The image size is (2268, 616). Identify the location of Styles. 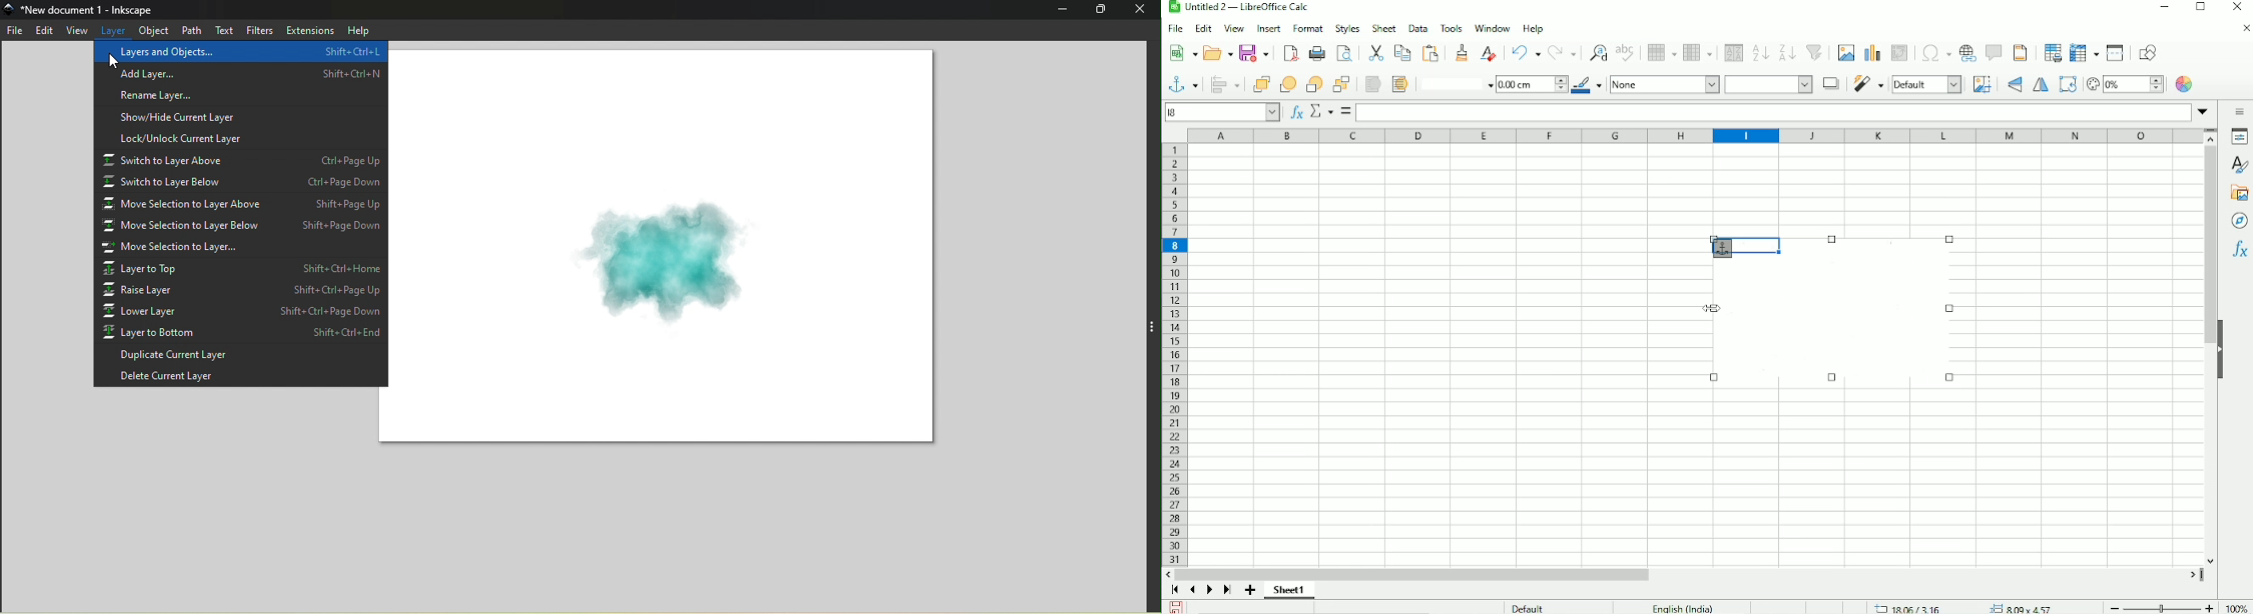
(1348, 28).